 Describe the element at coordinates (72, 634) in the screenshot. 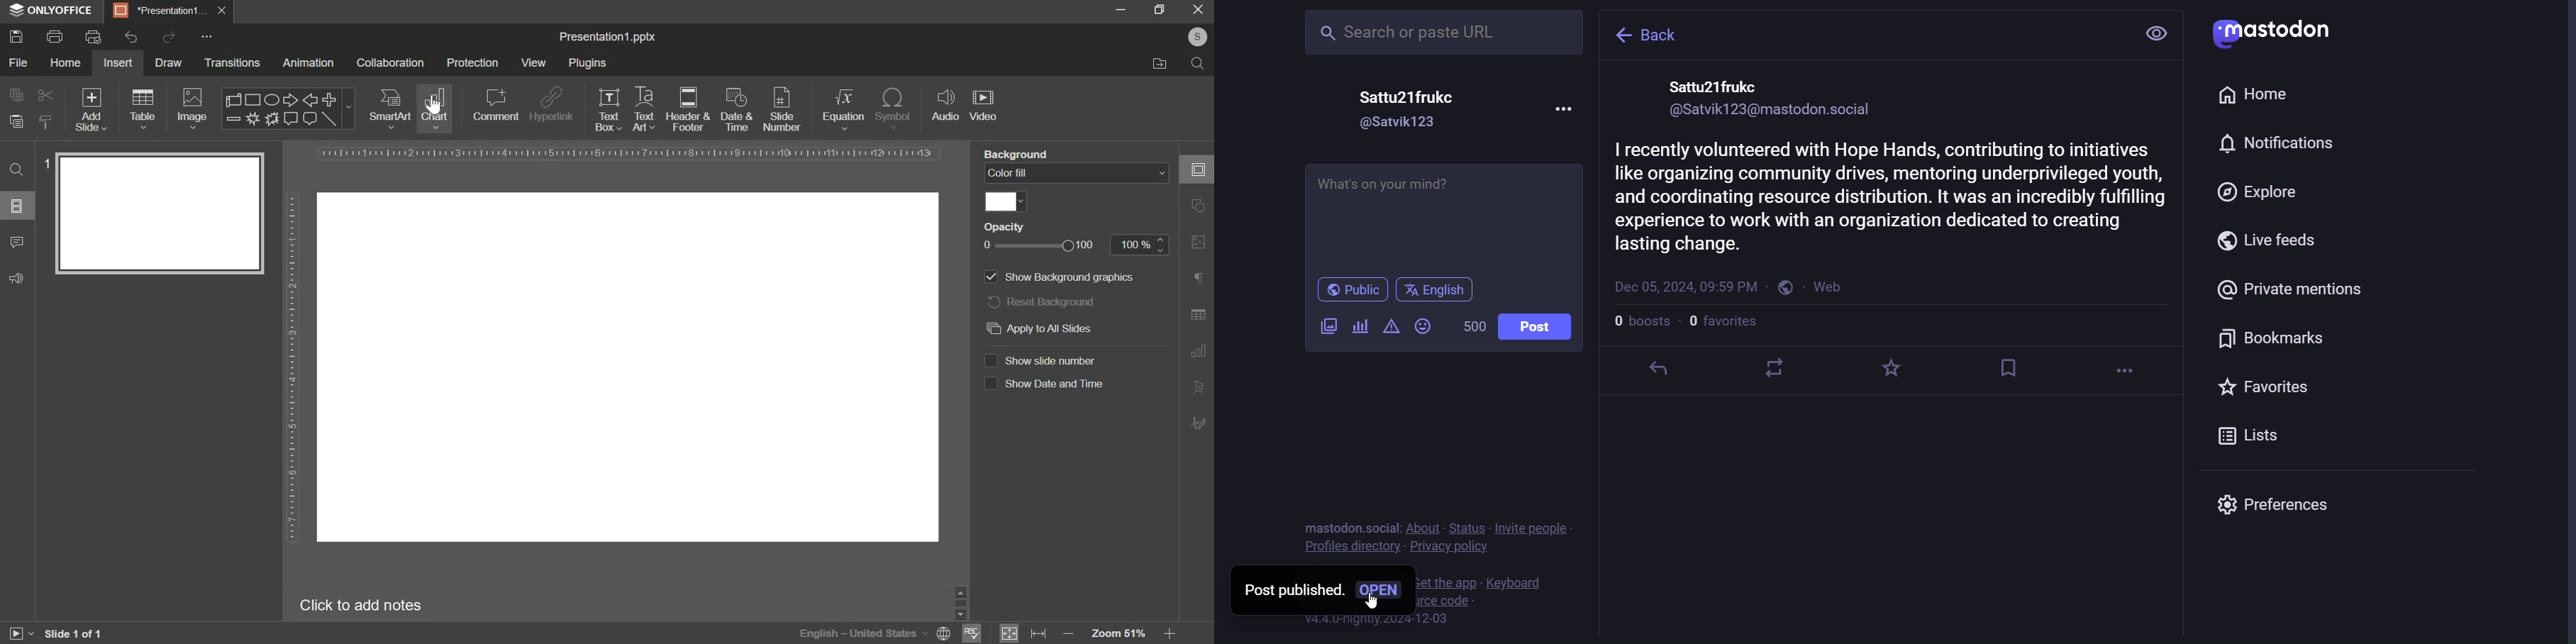

I see `slide 1 of 1` at that location.